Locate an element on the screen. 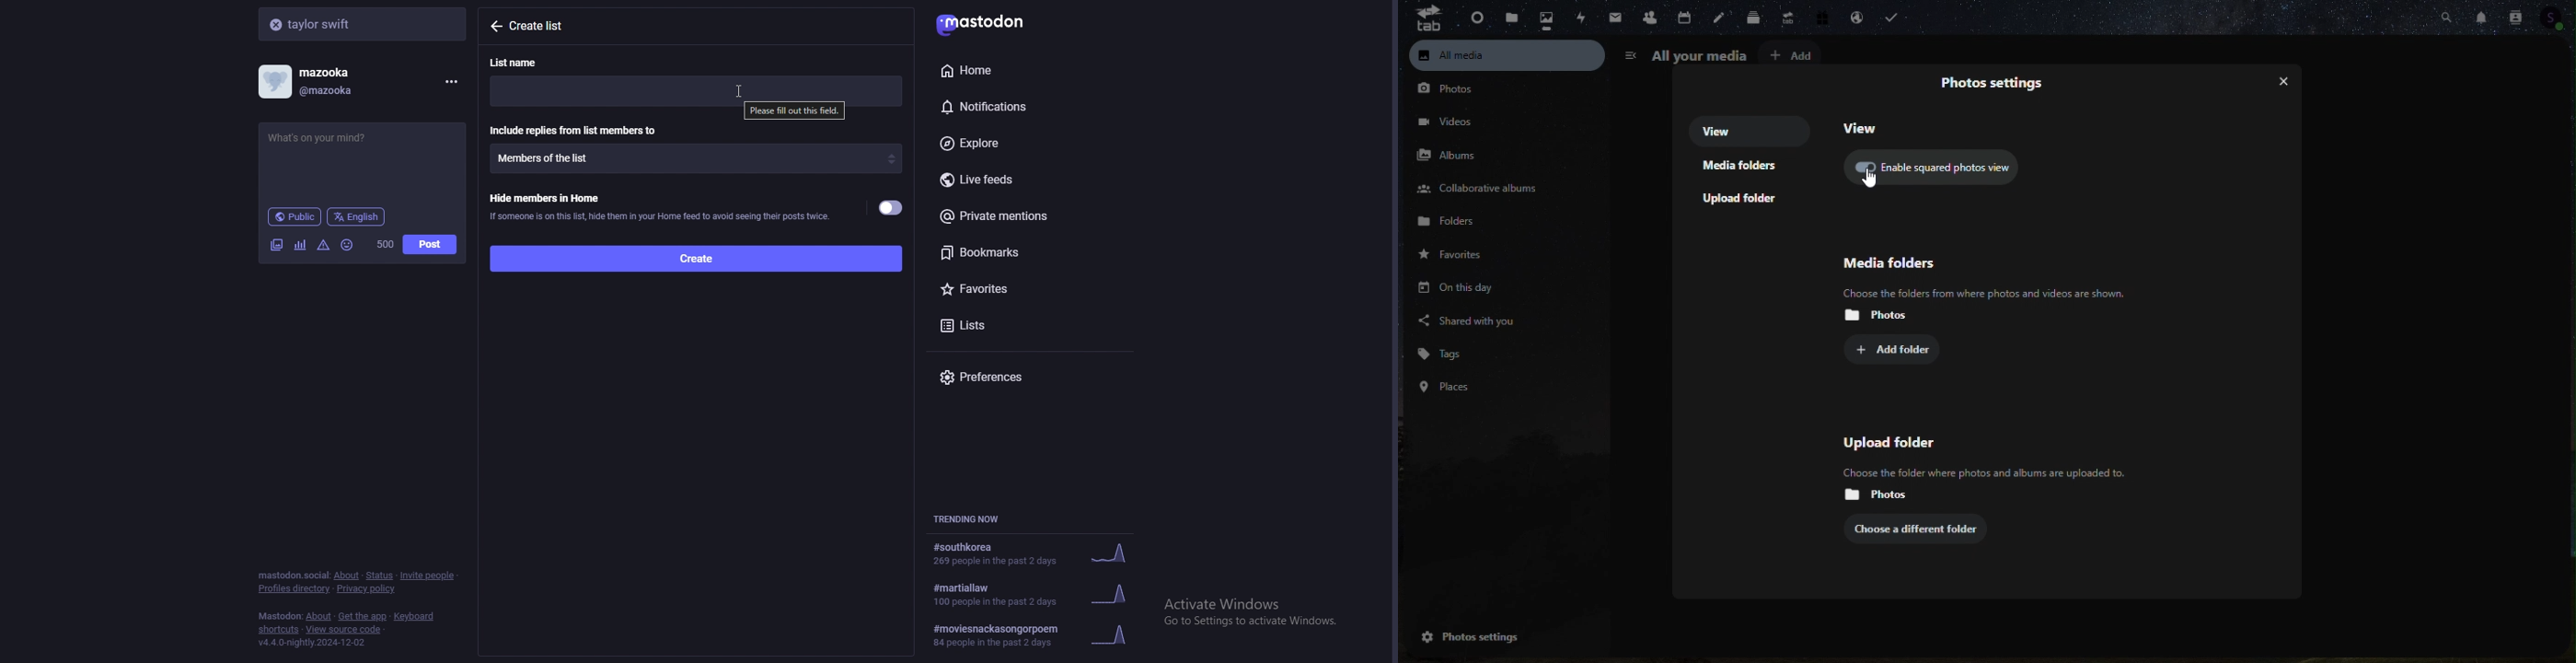 Image resolution: width=2576 pixels, height=672 pixels. mastodon is located at coordinates (280, 616).